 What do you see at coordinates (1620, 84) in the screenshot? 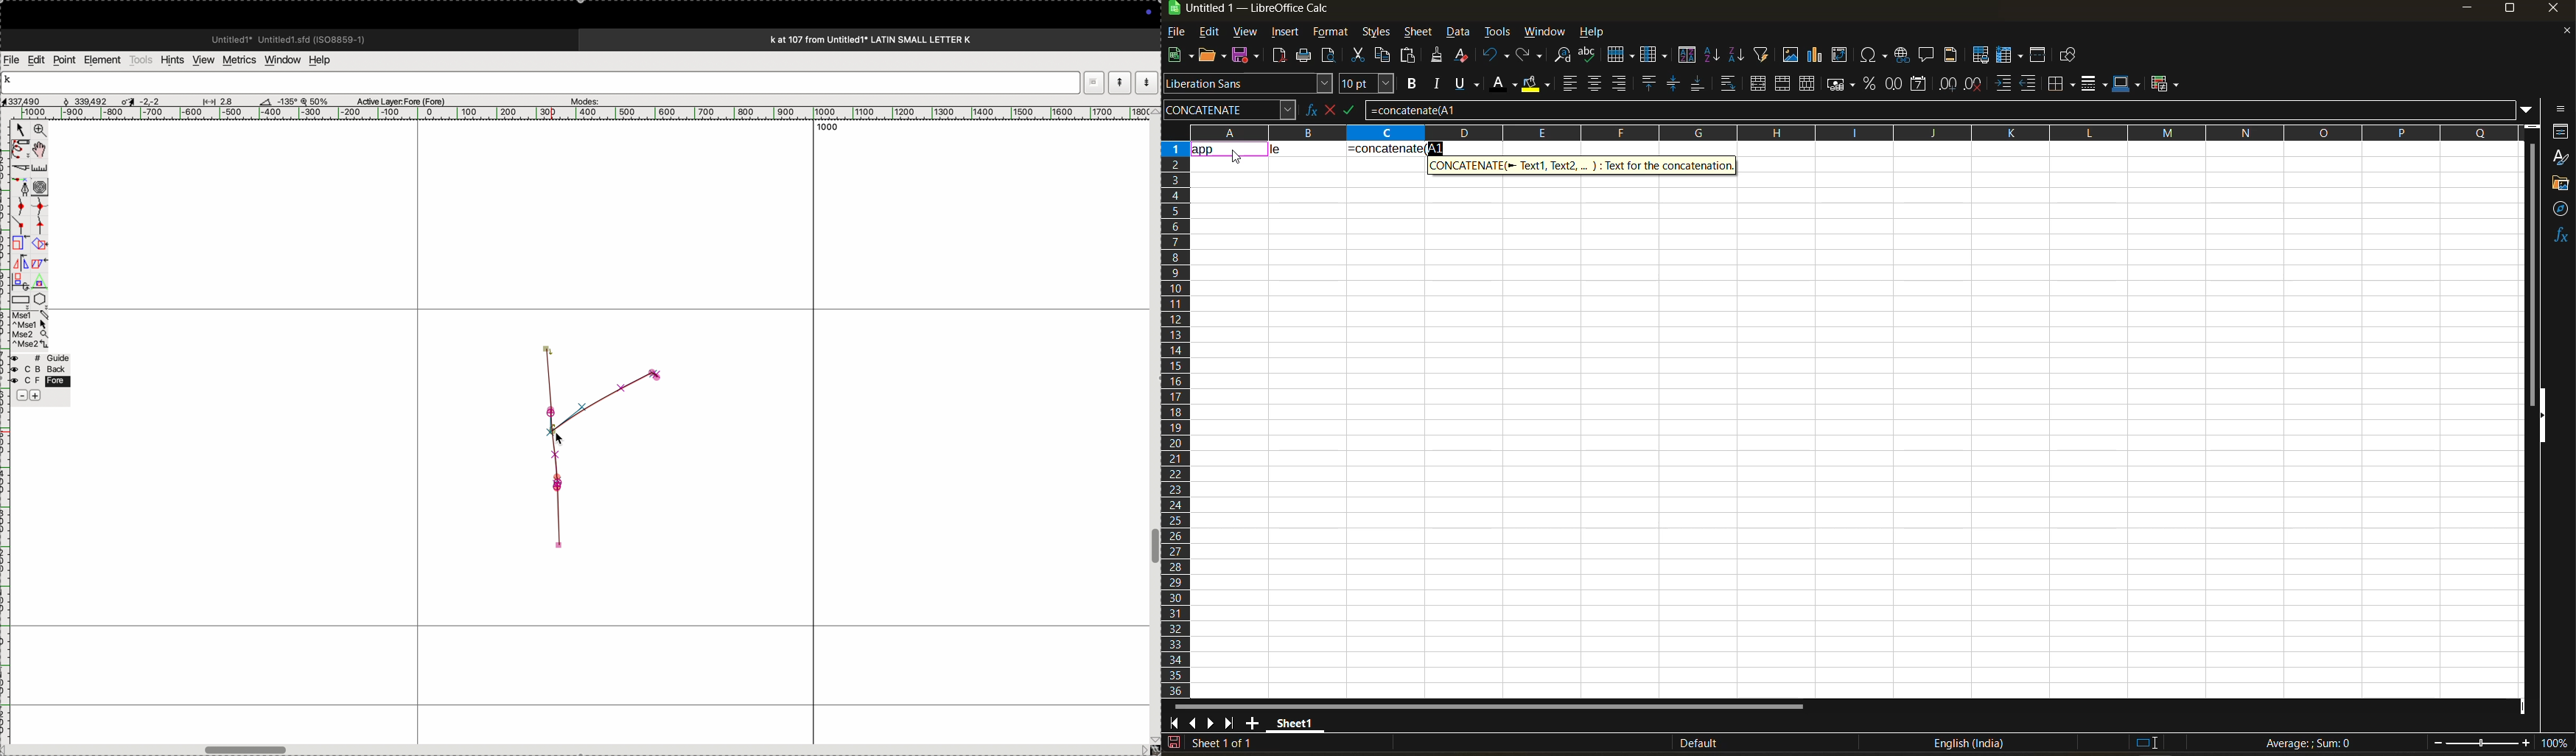
I see `align right` at bounding box center [1620, 84].